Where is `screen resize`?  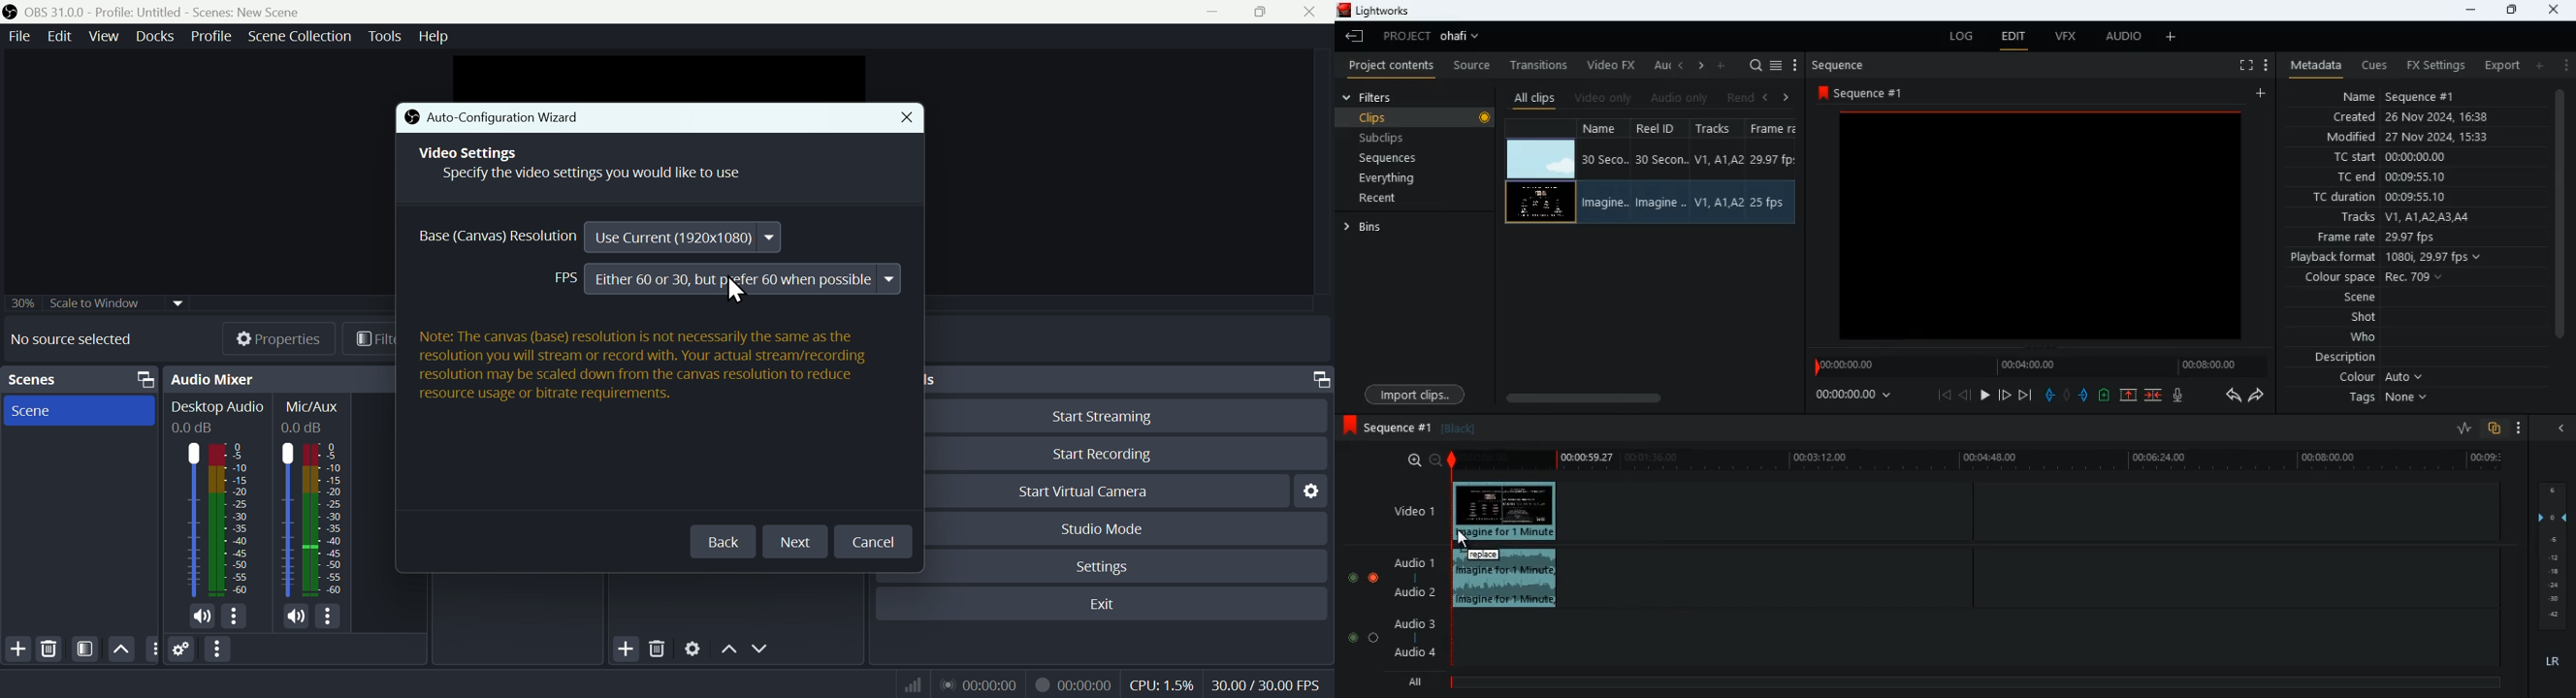 screen resize is located at coordinates (141, 380).